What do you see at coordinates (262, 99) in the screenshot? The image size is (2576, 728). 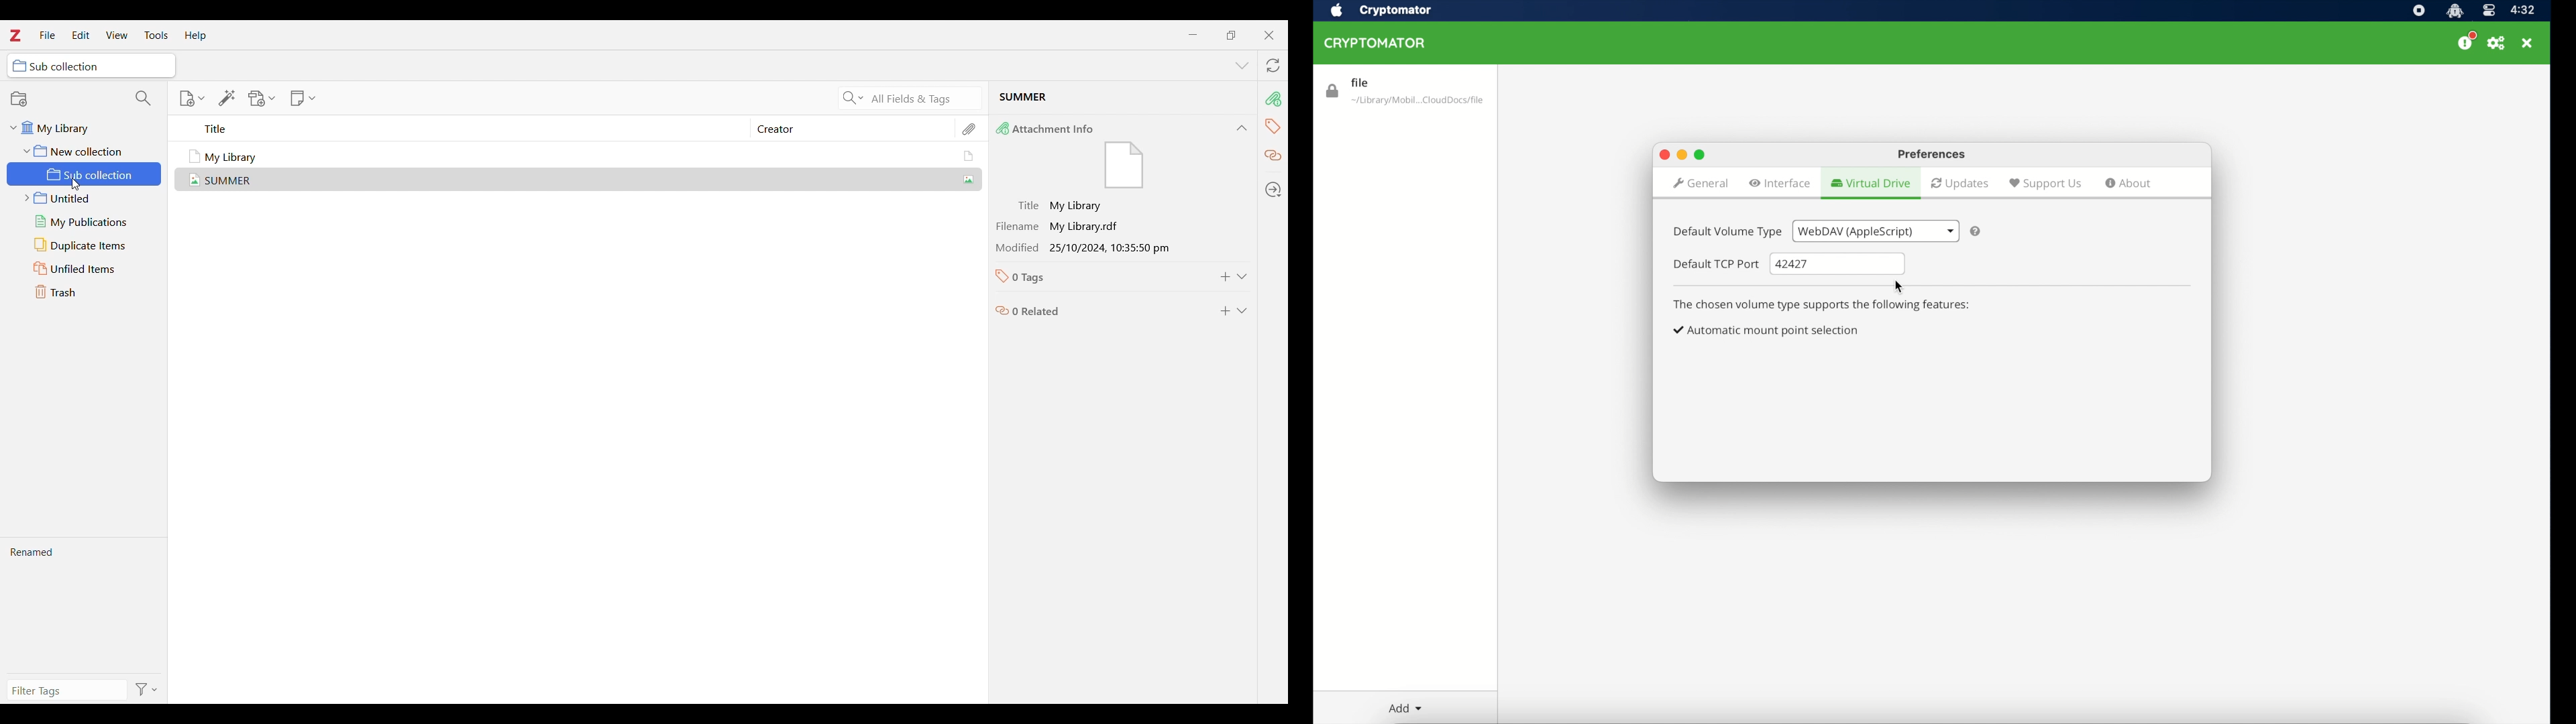 I see `Add attachment ` at bounding box center [262, 99].